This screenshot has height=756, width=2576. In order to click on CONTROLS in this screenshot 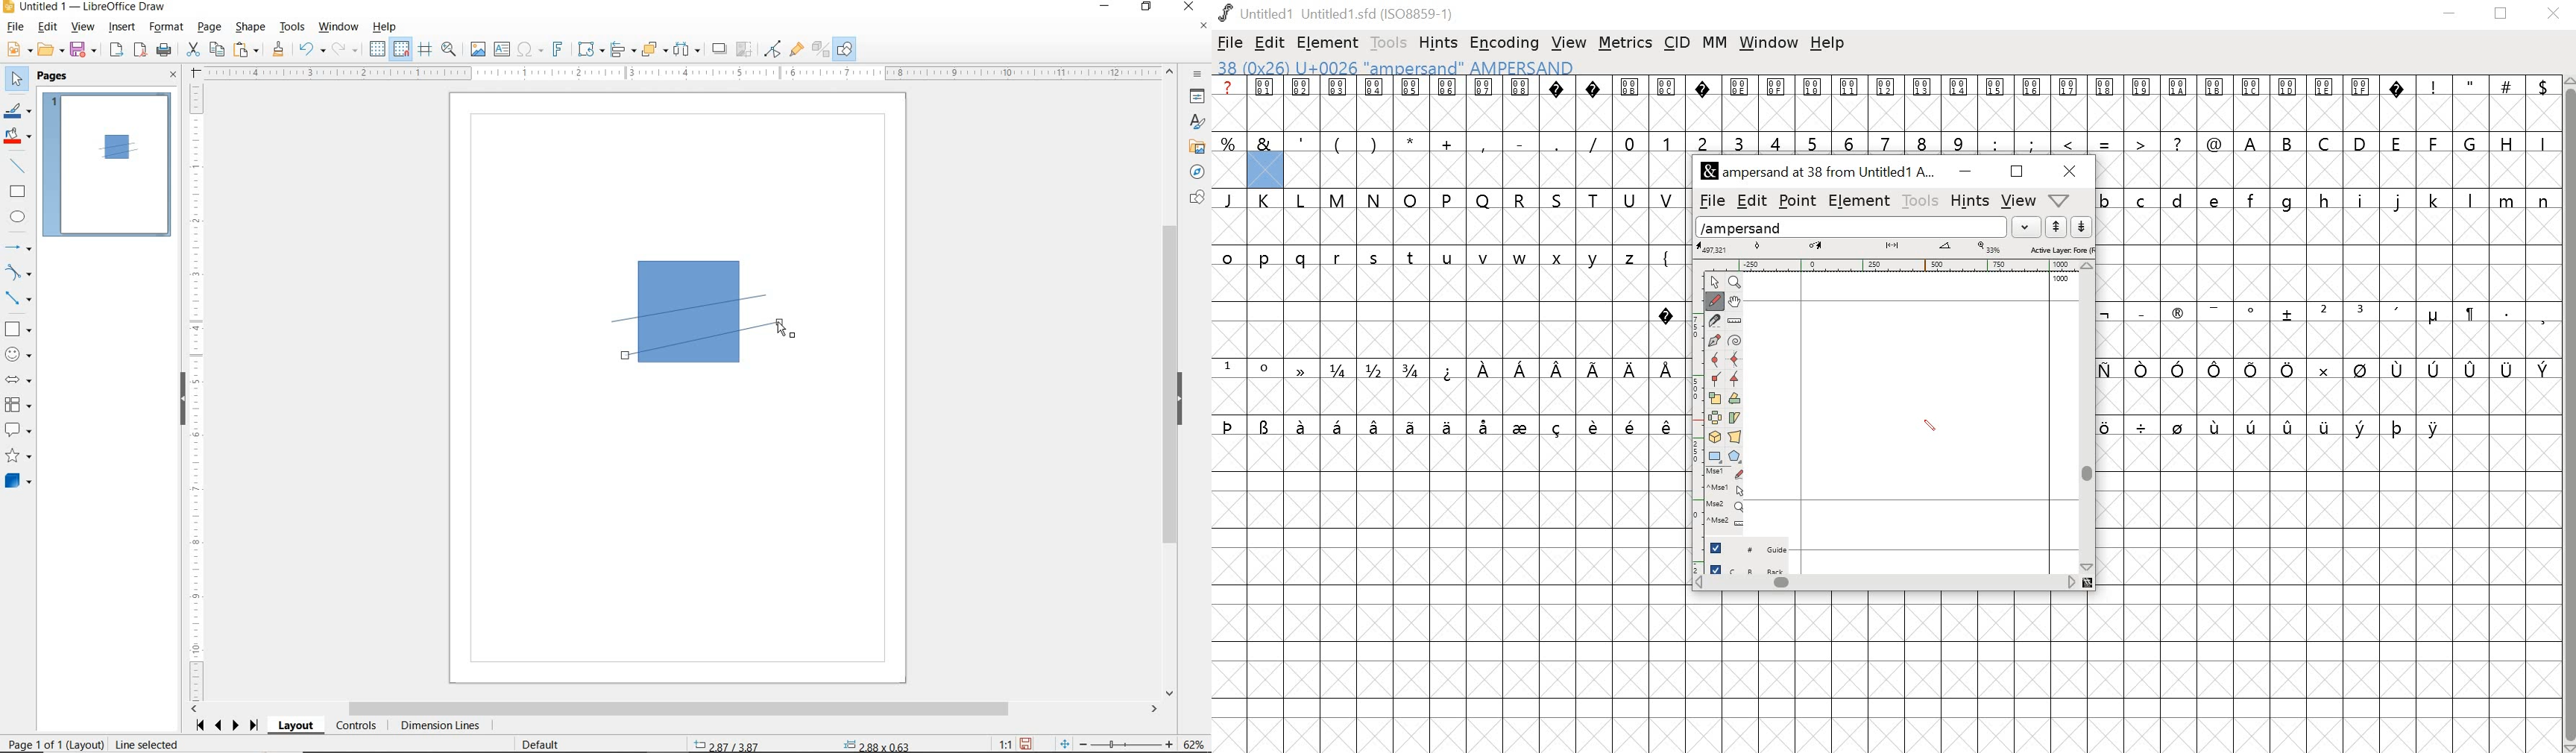, I will do `click(356, 726)`.